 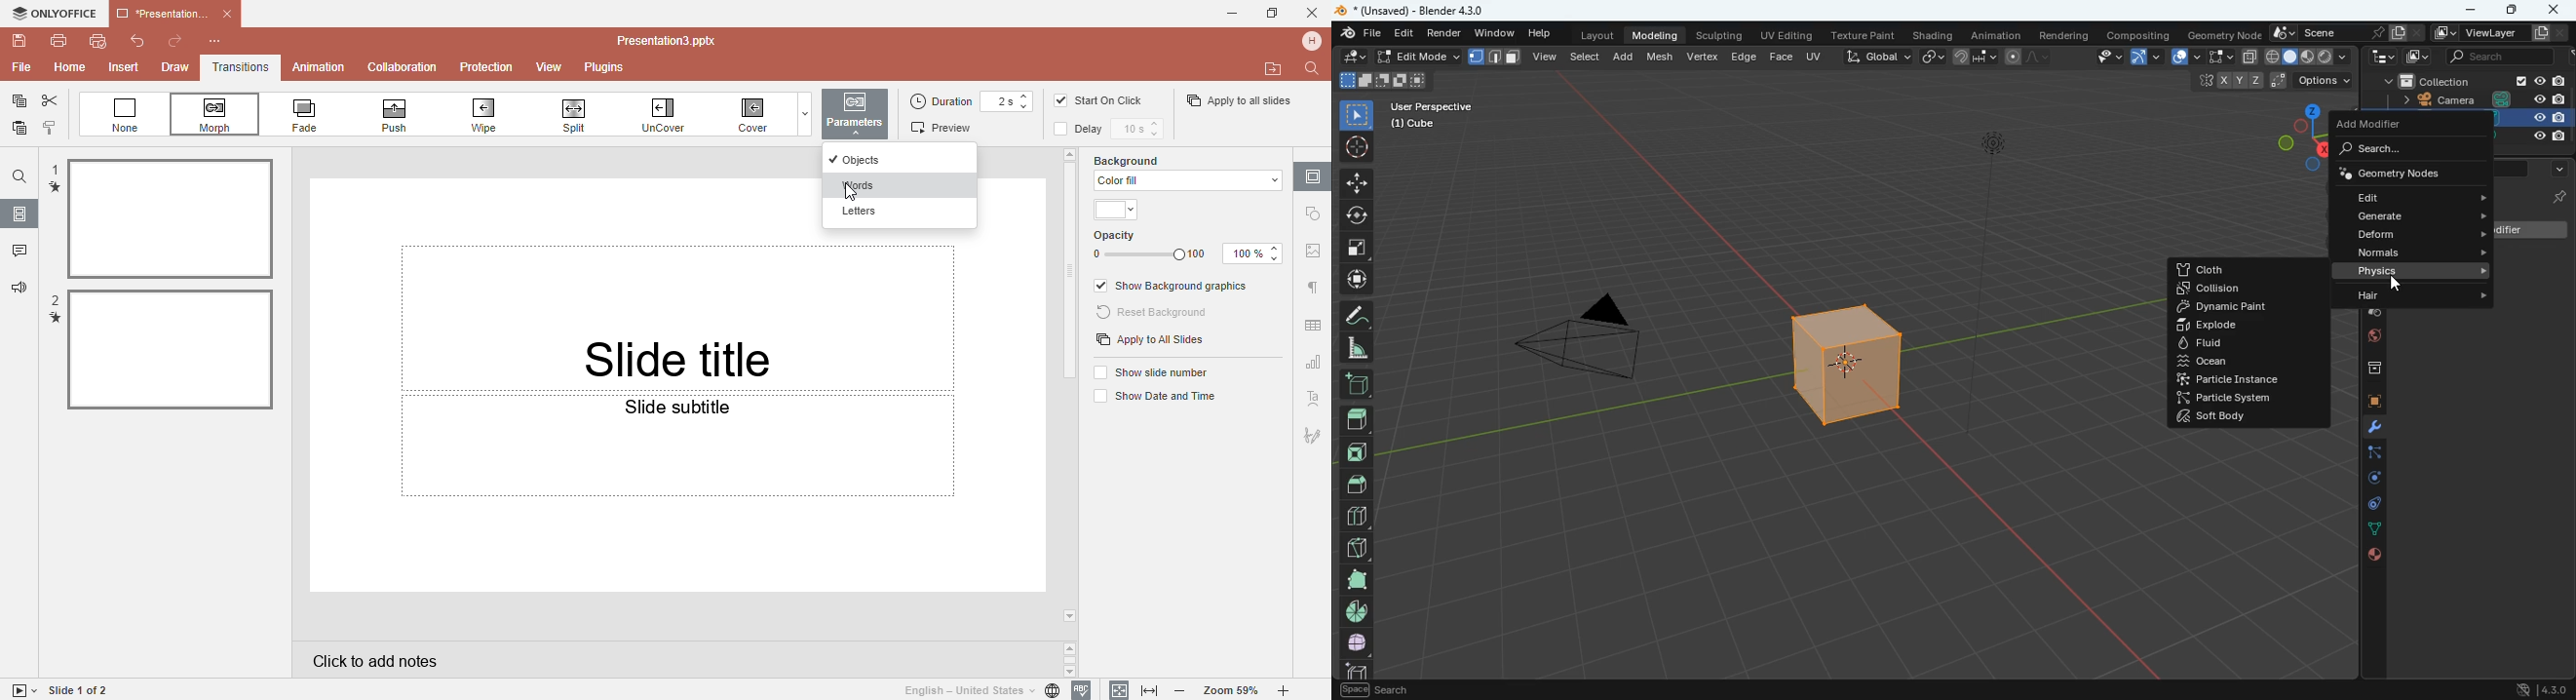 I want to click on Dropdown, so click(x=802, y=114).